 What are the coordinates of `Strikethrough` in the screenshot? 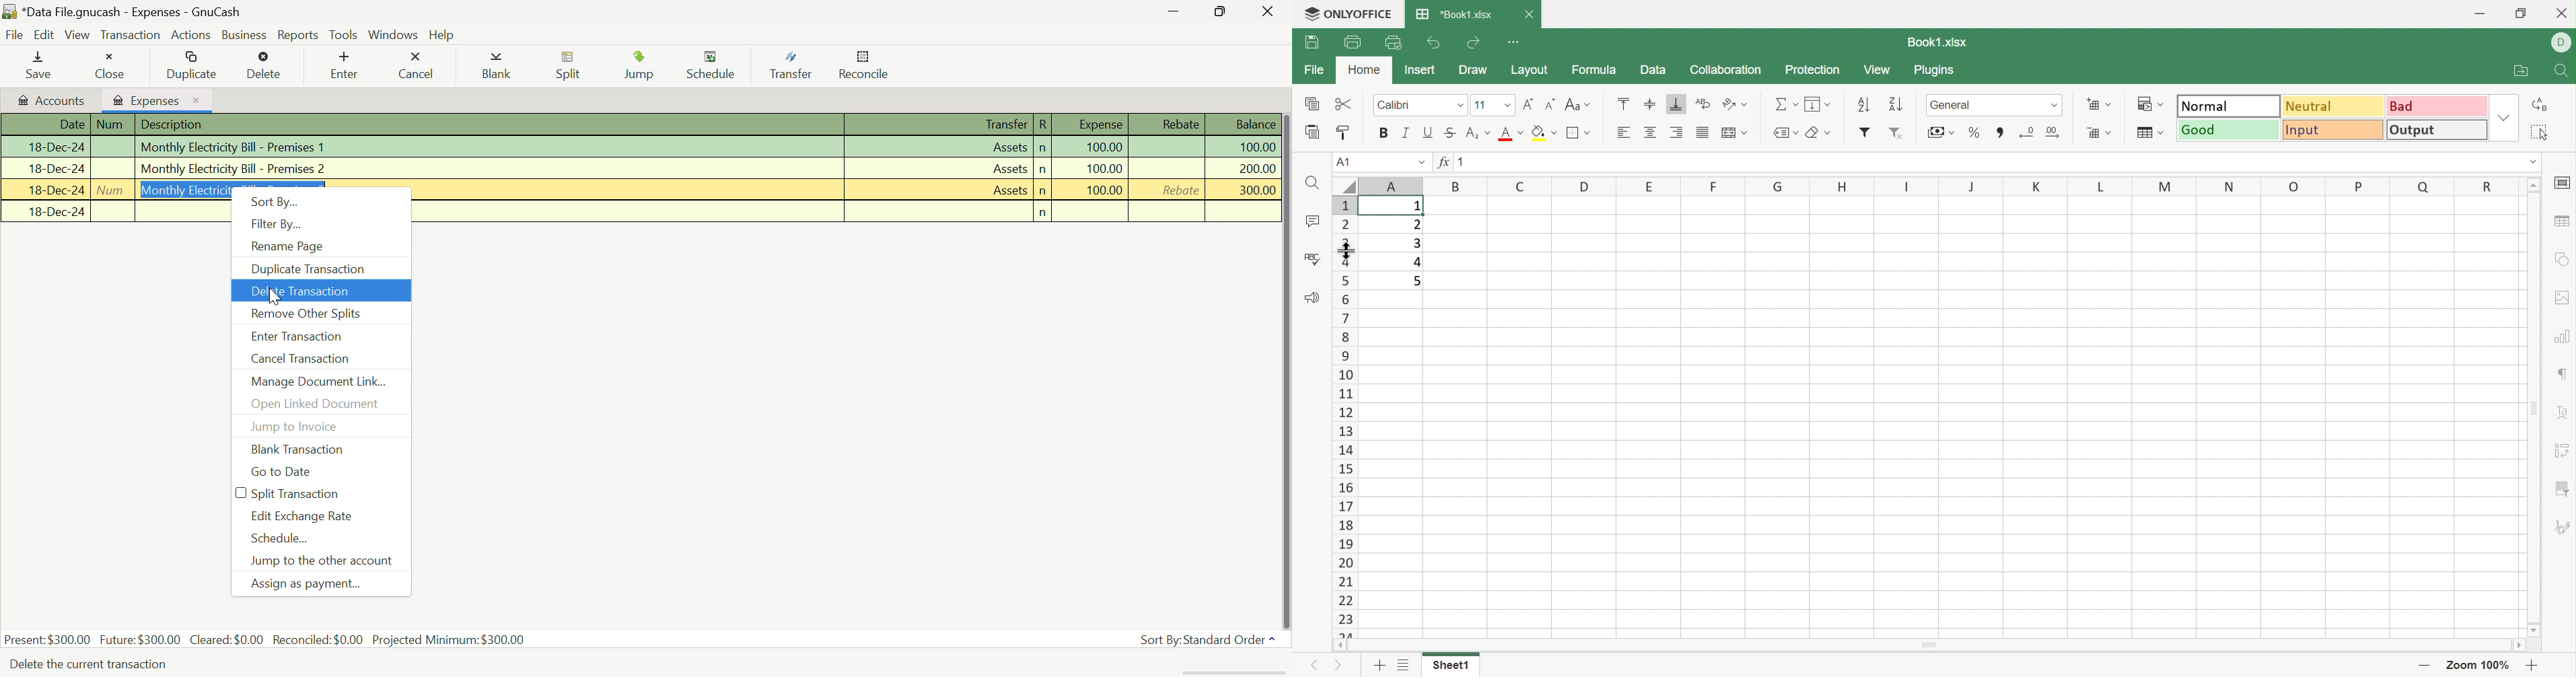 It's located at (1449, 132).